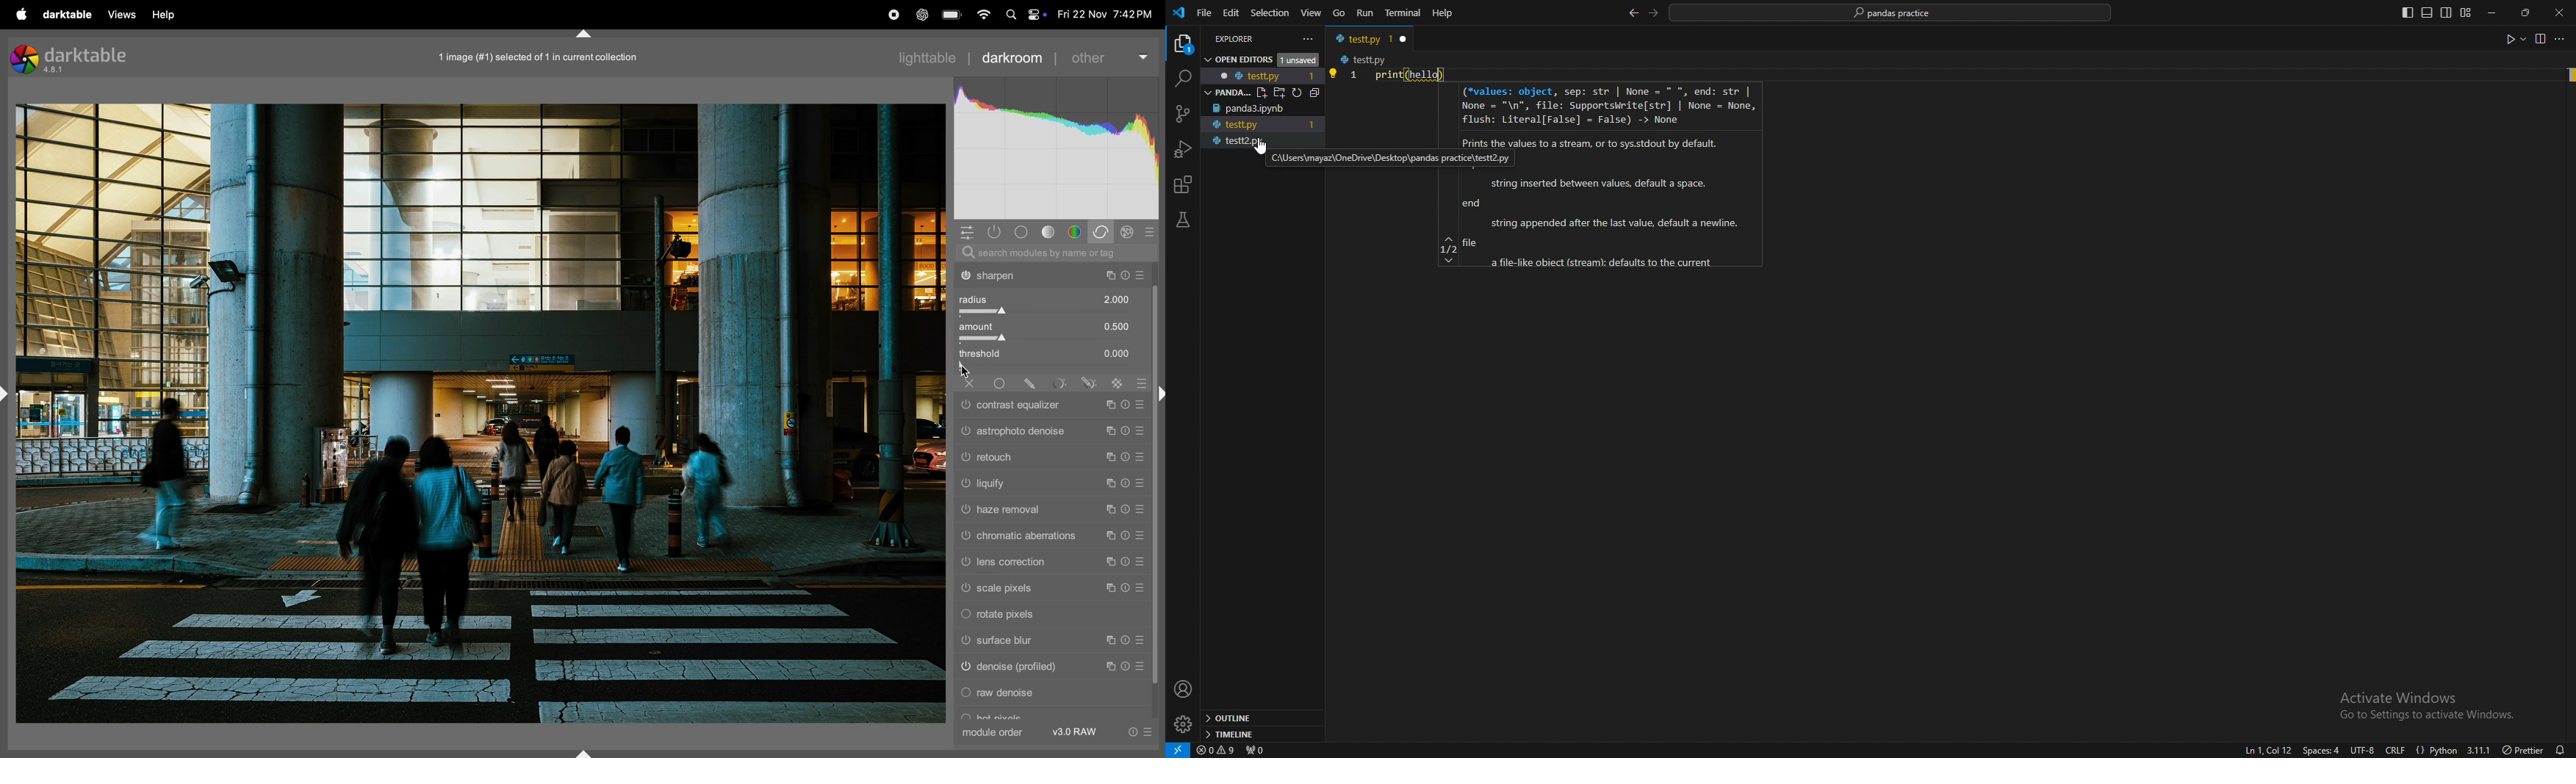  I want to click on scale, so click(1353, 88).